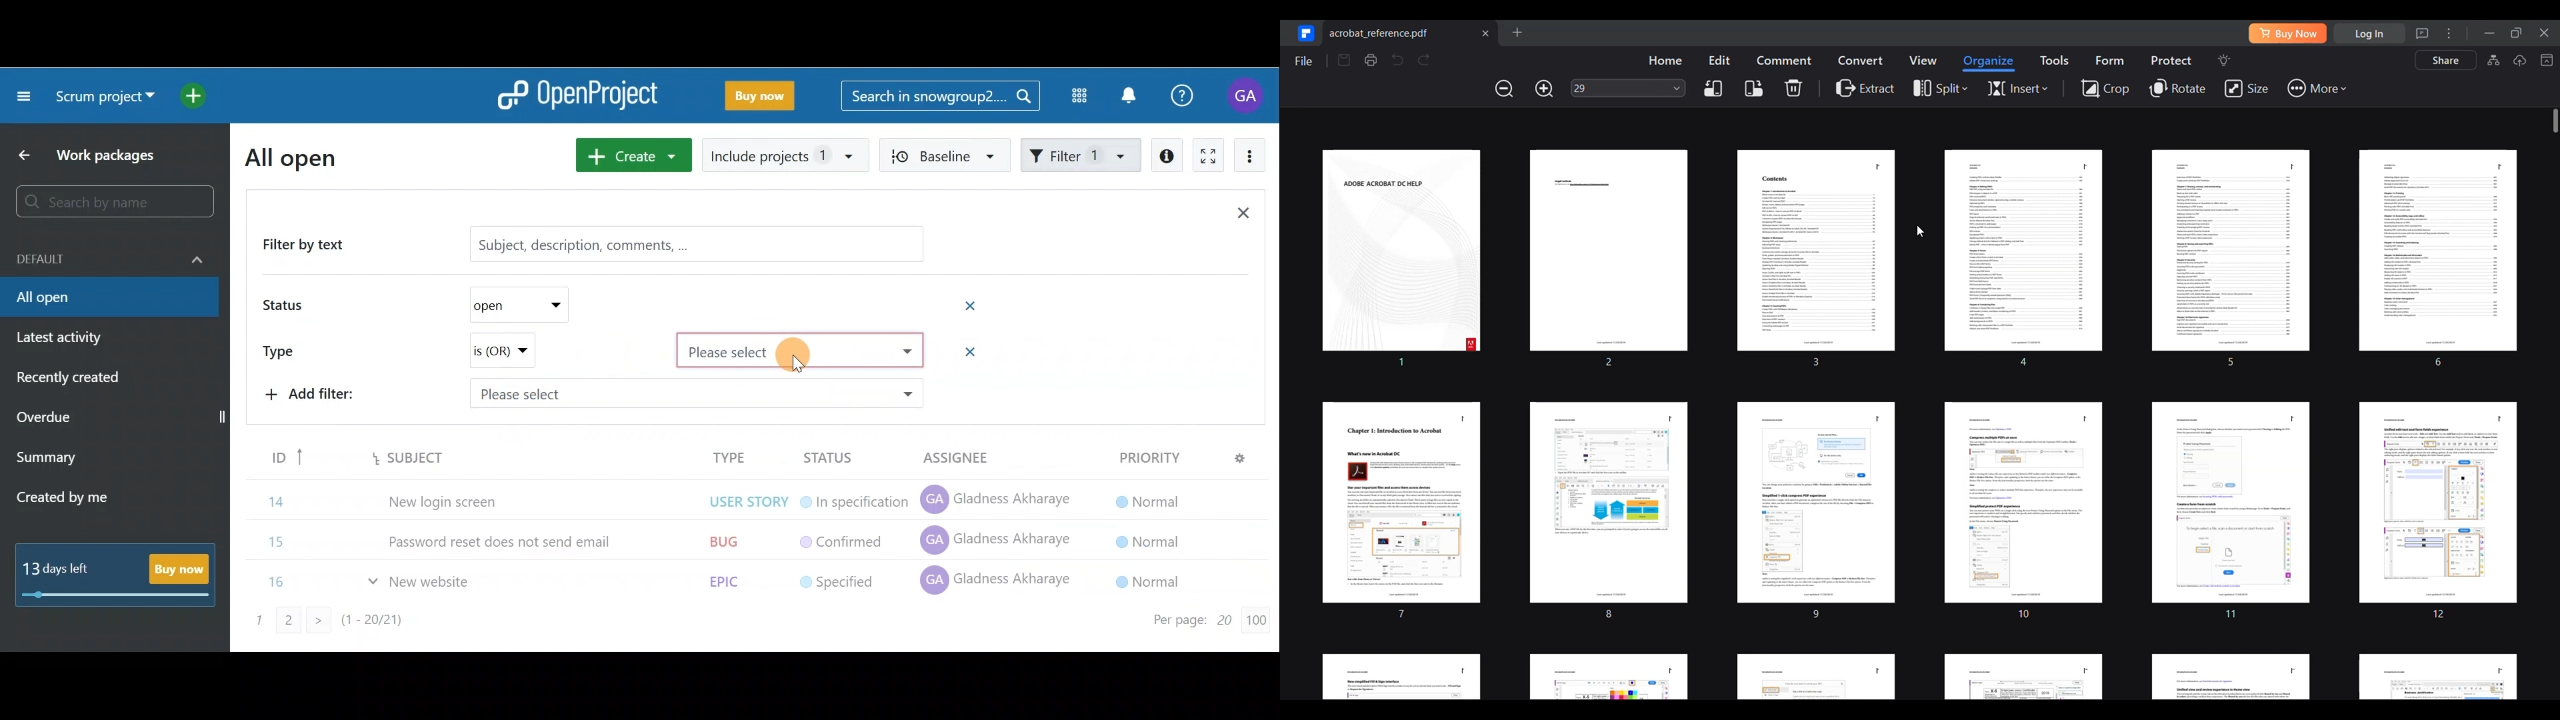 The image size is (2576, 728). What do you see at coordinates (750, 457) in the screenshot?
I see `Menu bar` at bounding box center [750, 457].